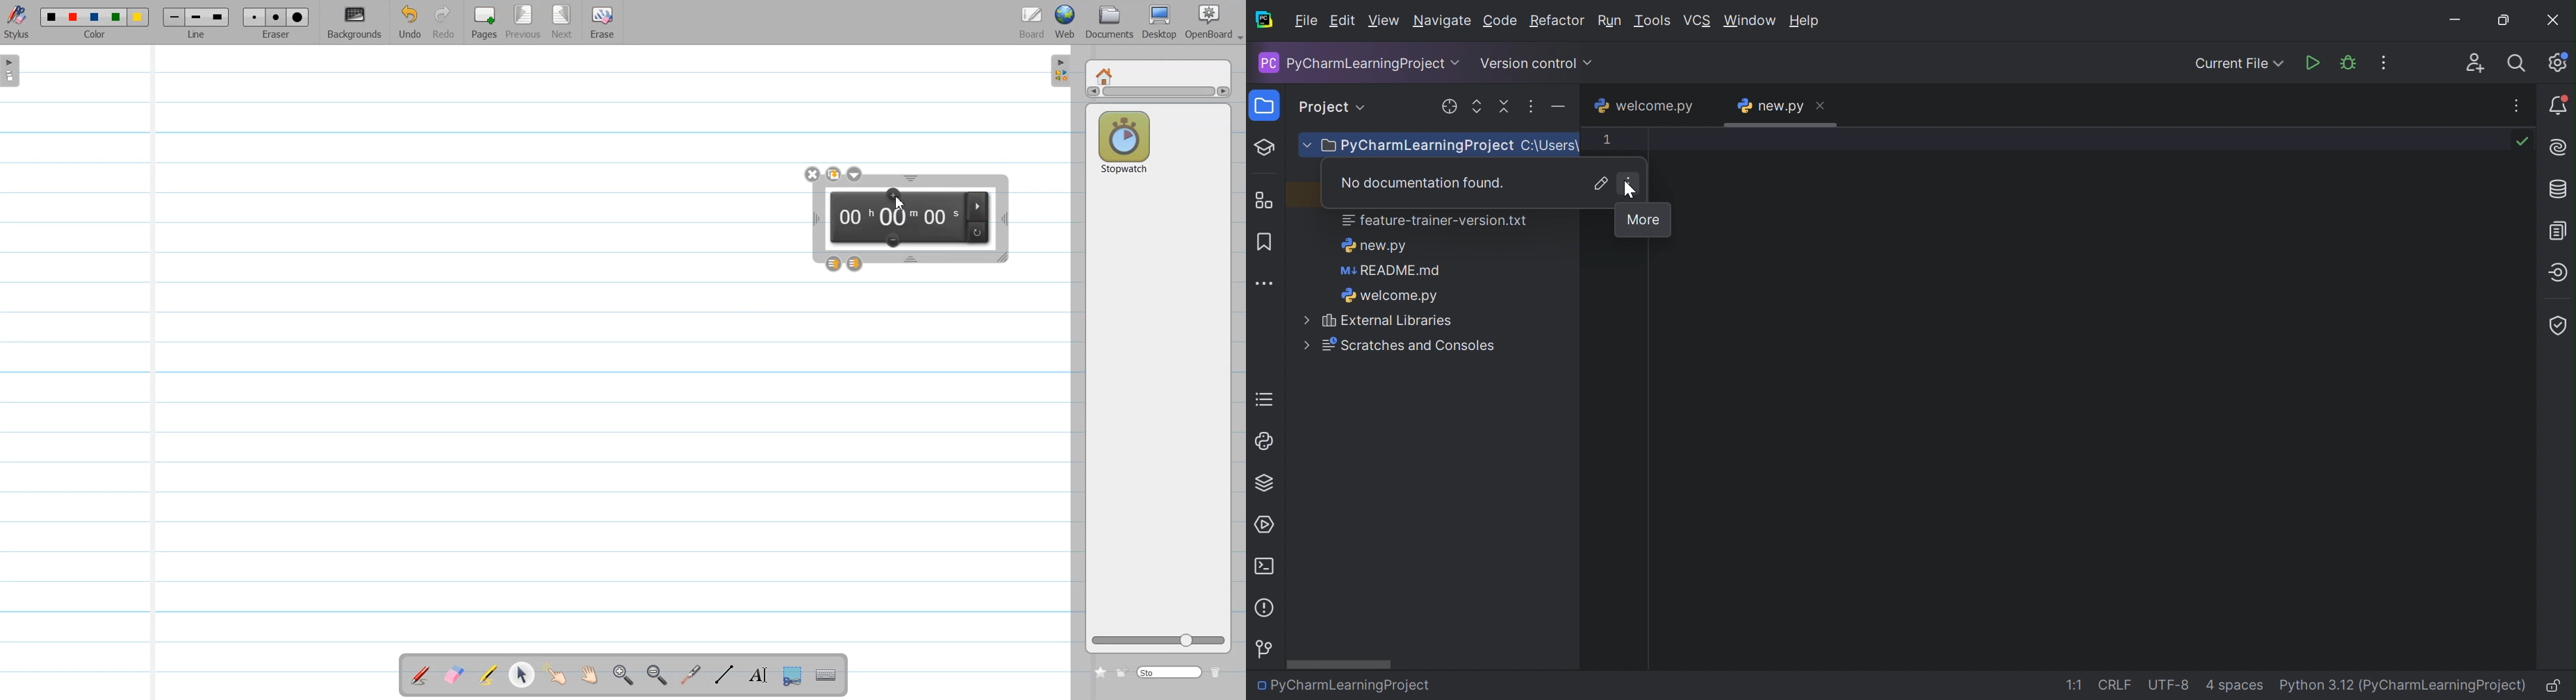 The height and width of the screenshot is (700, 2576). Describe the element at coordinates (2559, 273) in the screenshot. I see `Endpoints` at that location.